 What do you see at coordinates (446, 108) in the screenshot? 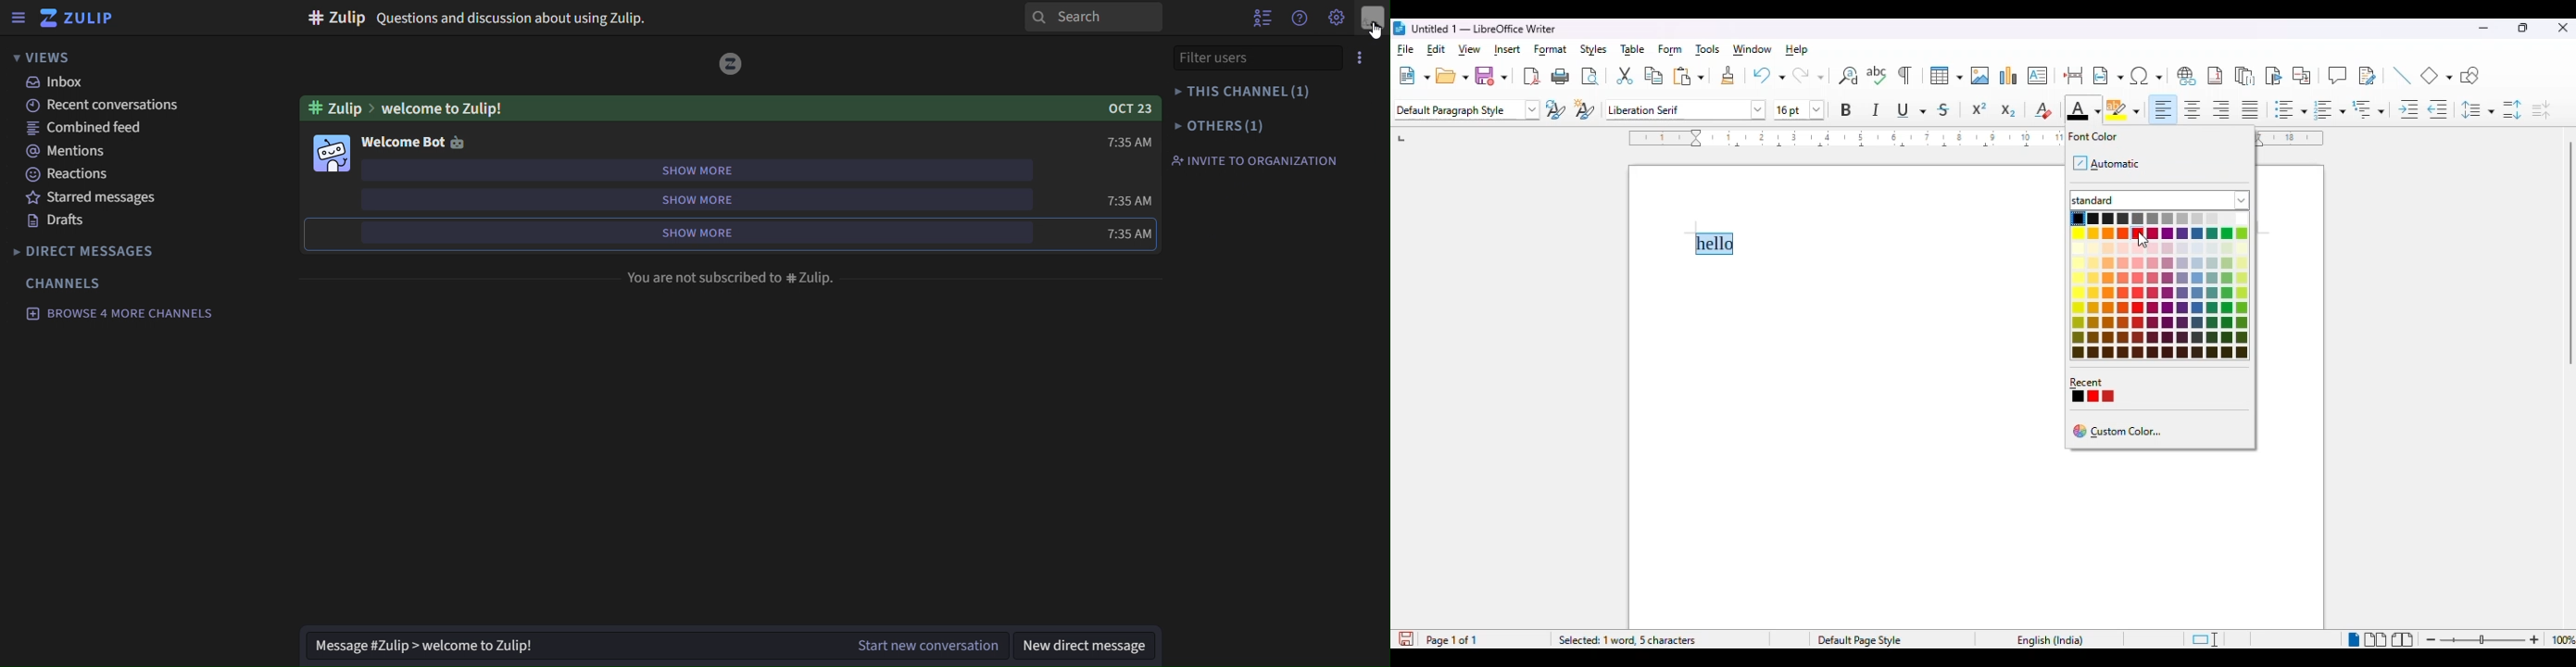
I see `Welcome to Zulip!` at bounding box center [446, 108].